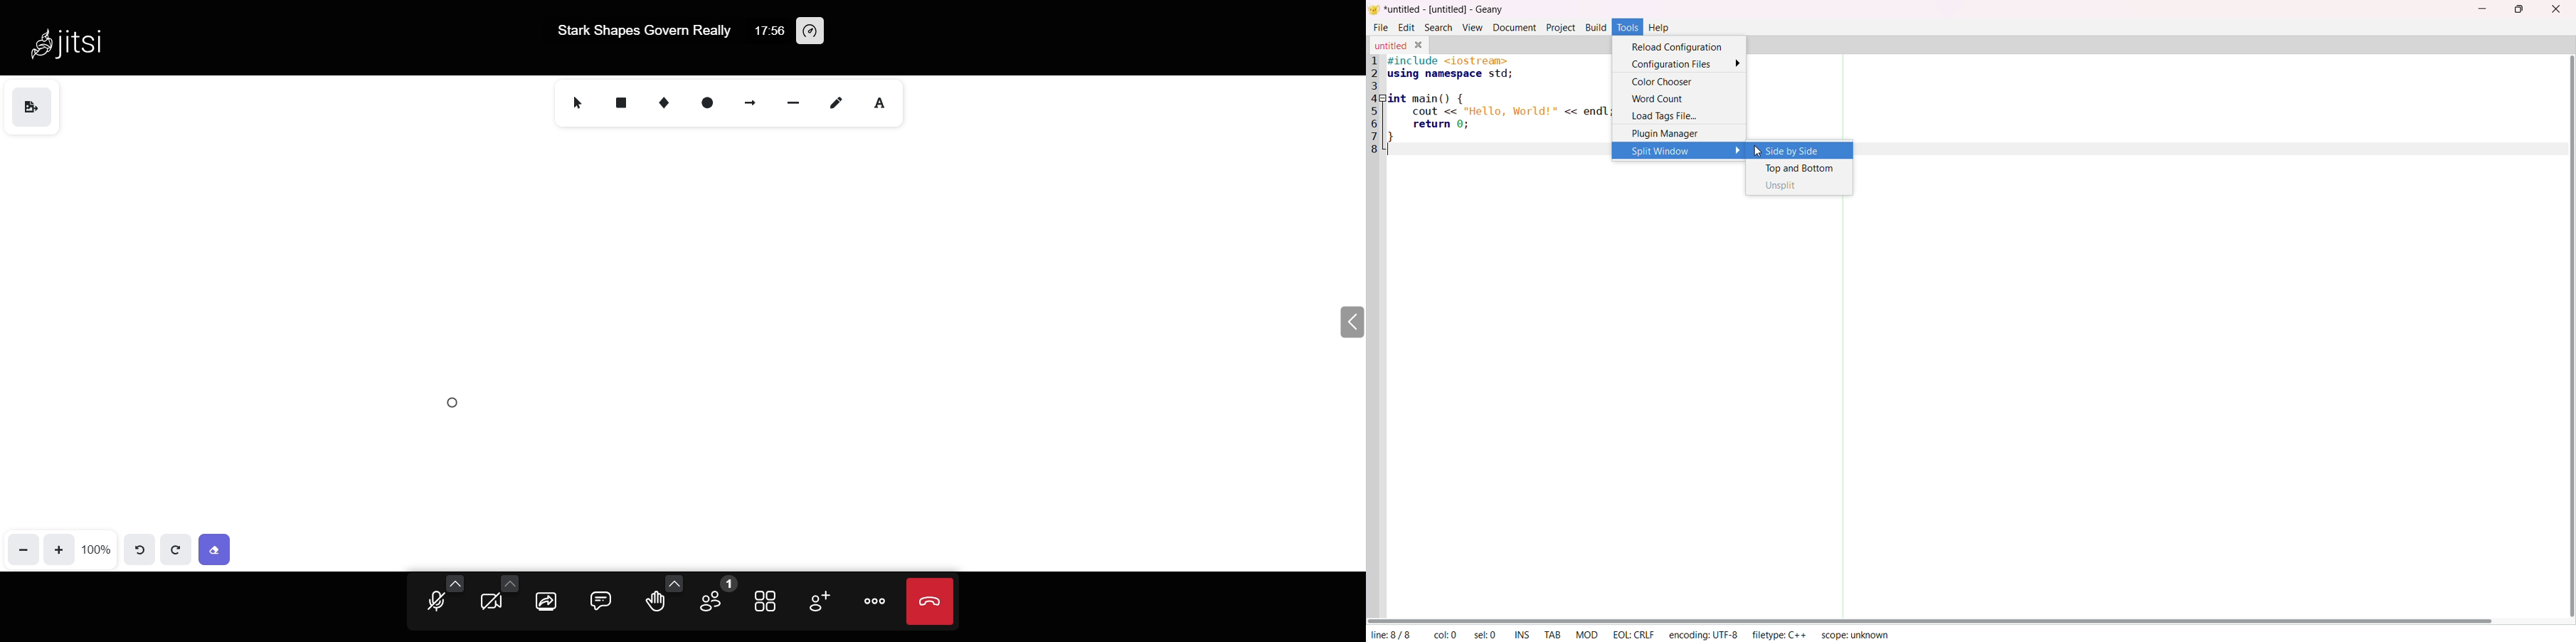 This screenshot has height=644, width=2576. Describe the element at coordinates (1473, 27) in the screenshot. I see `View` at that location.